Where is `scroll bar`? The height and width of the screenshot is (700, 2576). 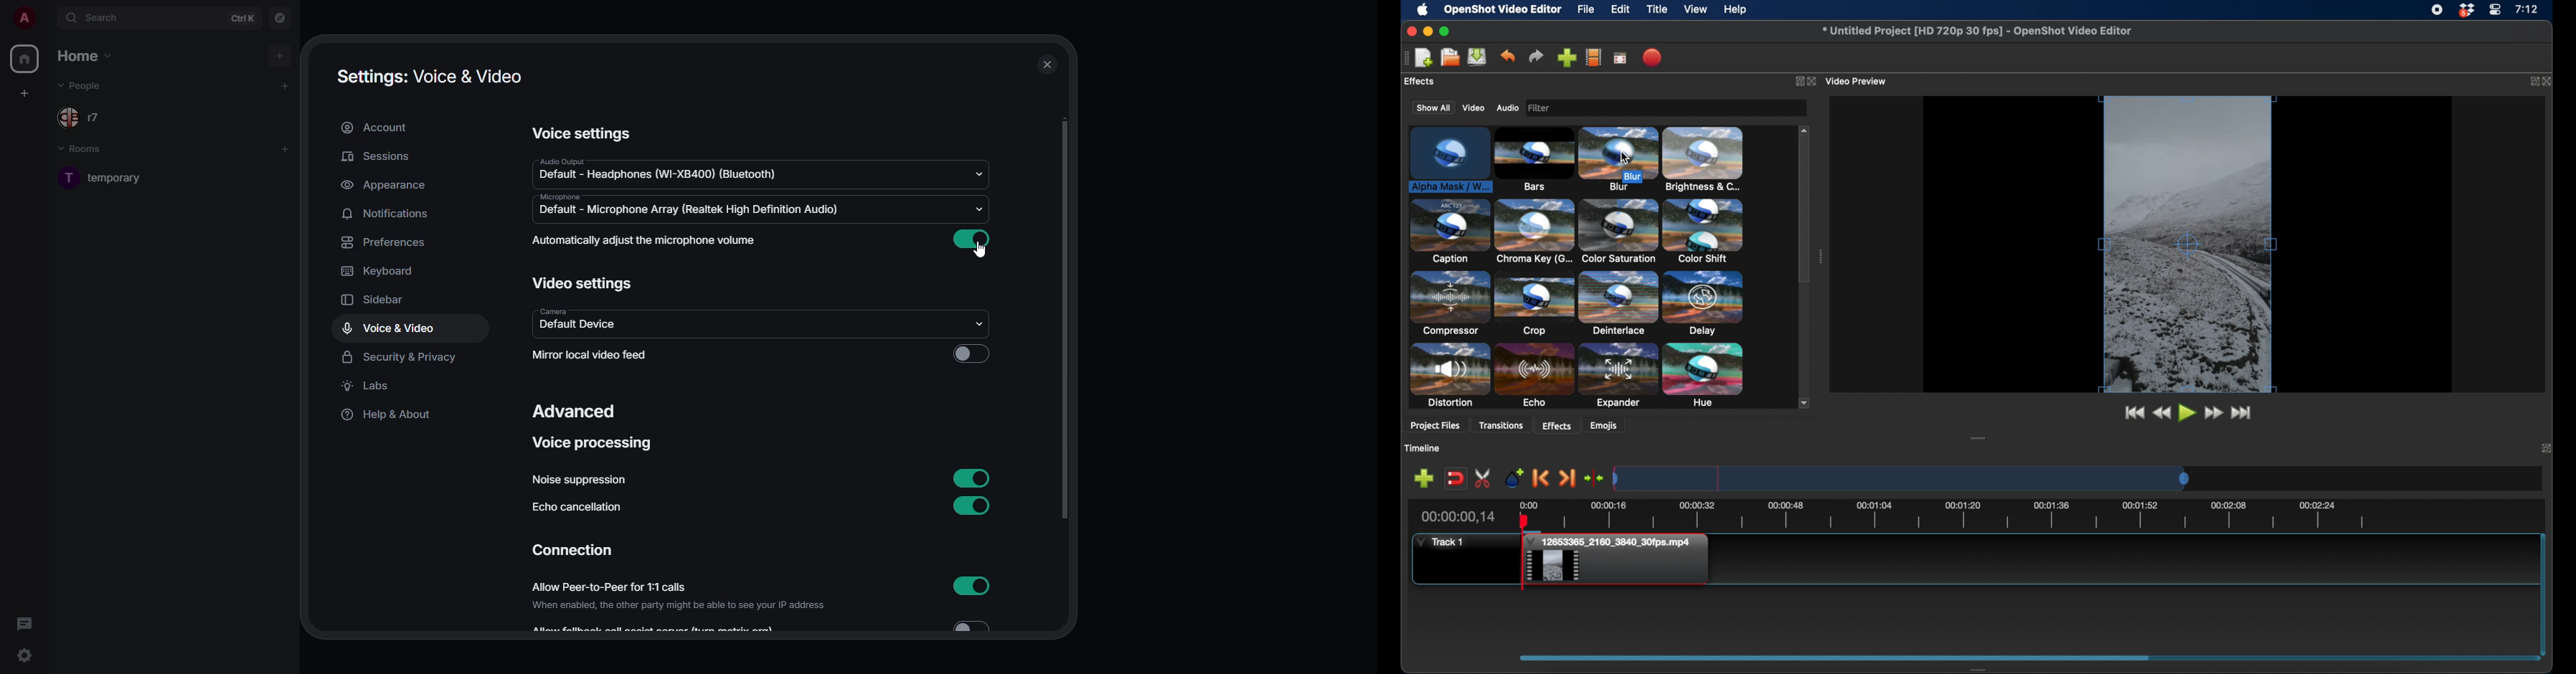 scroll bar is located at coordinates (1065, 323).